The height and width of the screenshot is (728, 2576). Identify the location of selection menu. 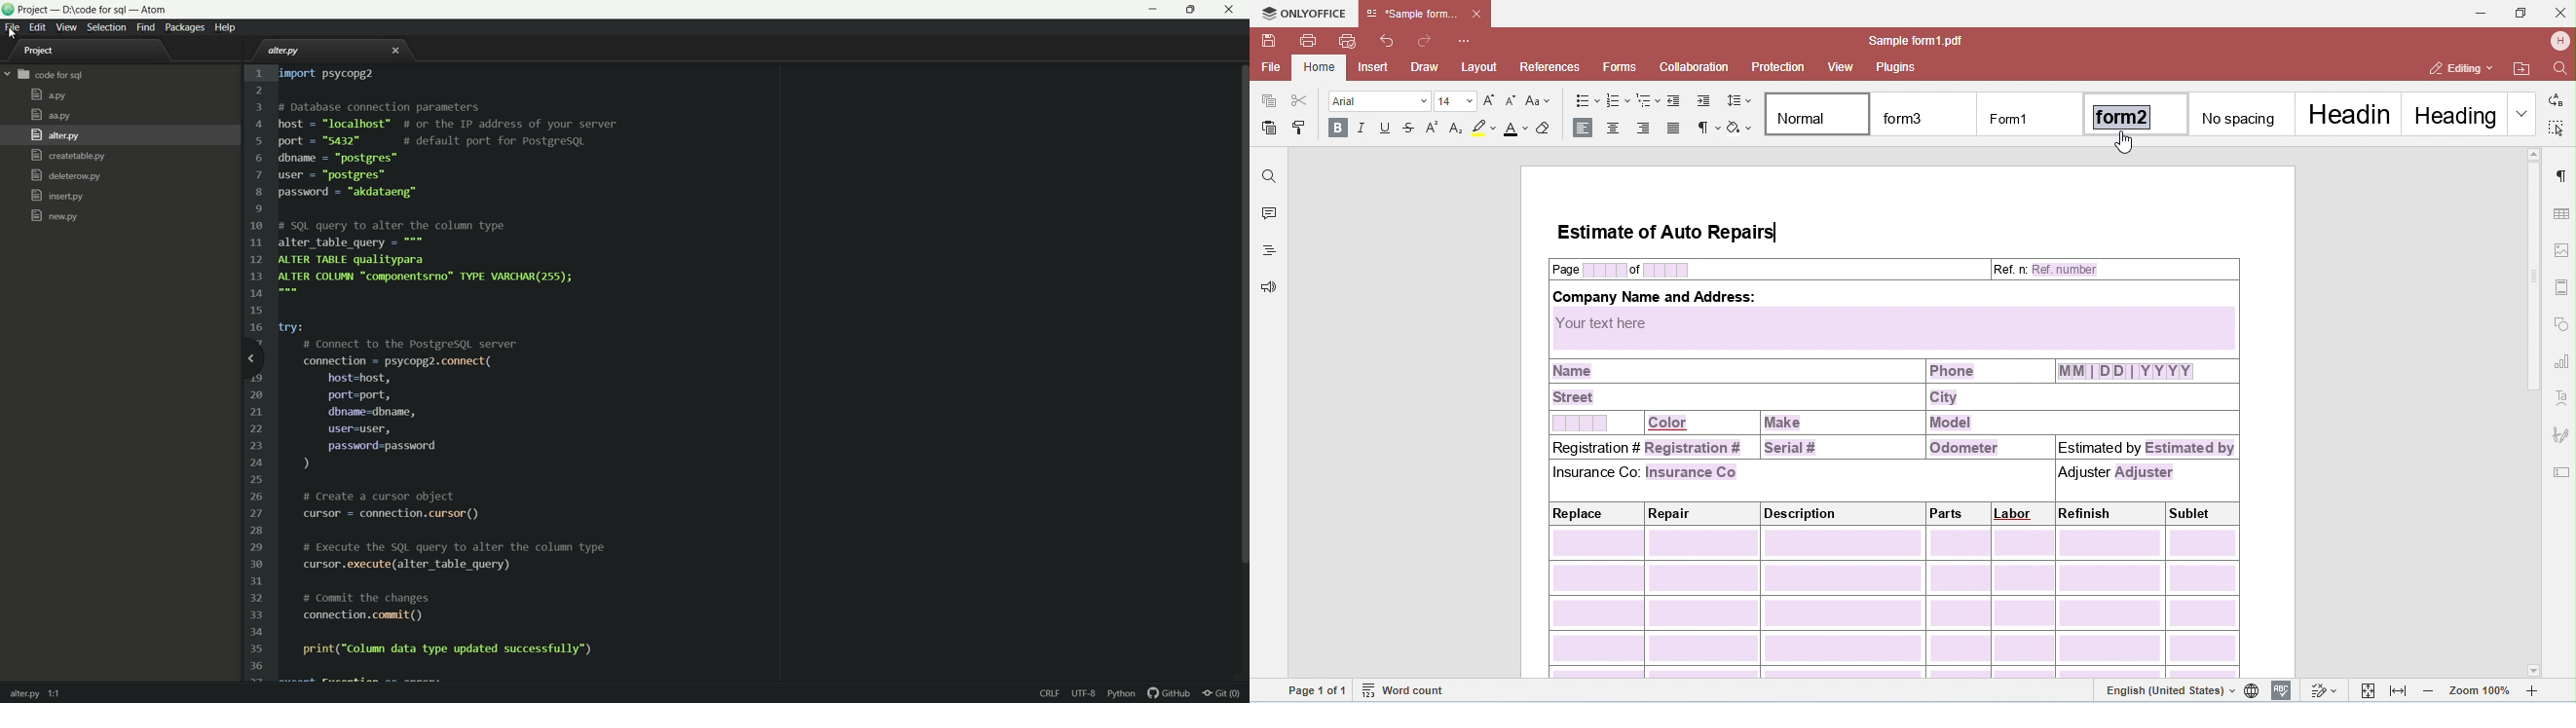
(107, 27).